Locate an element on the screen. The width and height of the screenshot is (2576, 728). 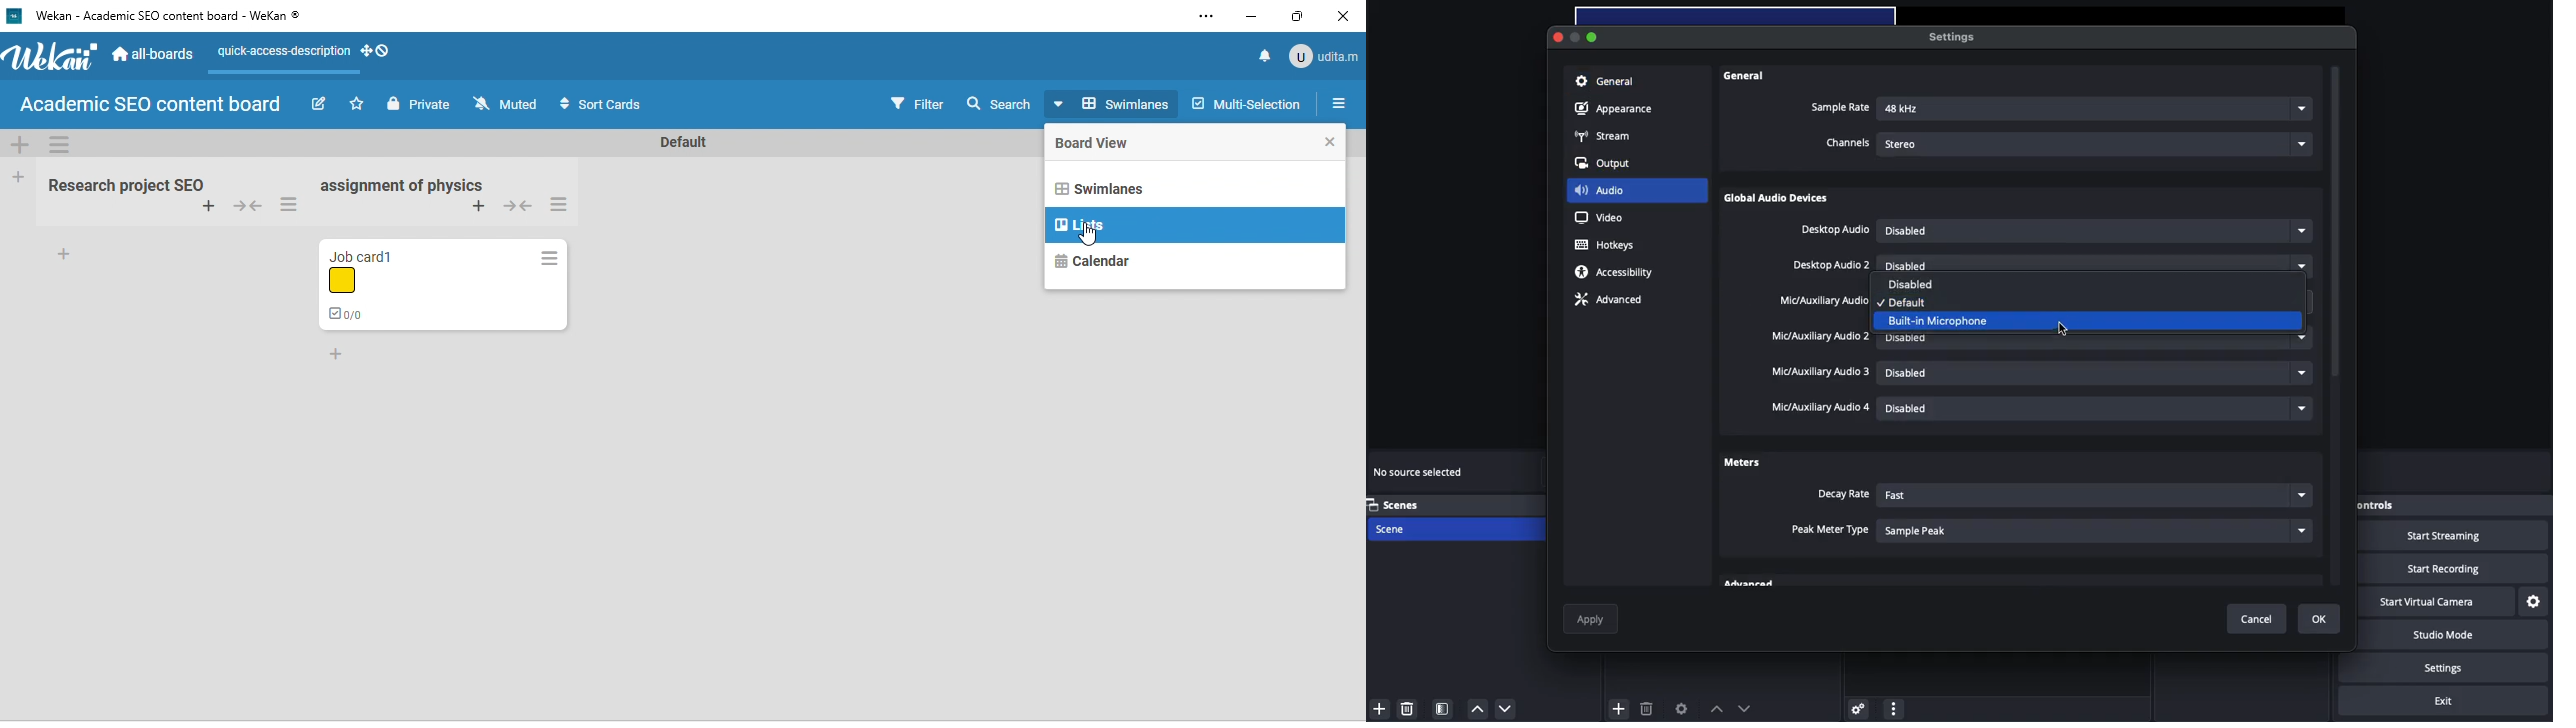
Source preferences is located at coordinates (1680, 710).